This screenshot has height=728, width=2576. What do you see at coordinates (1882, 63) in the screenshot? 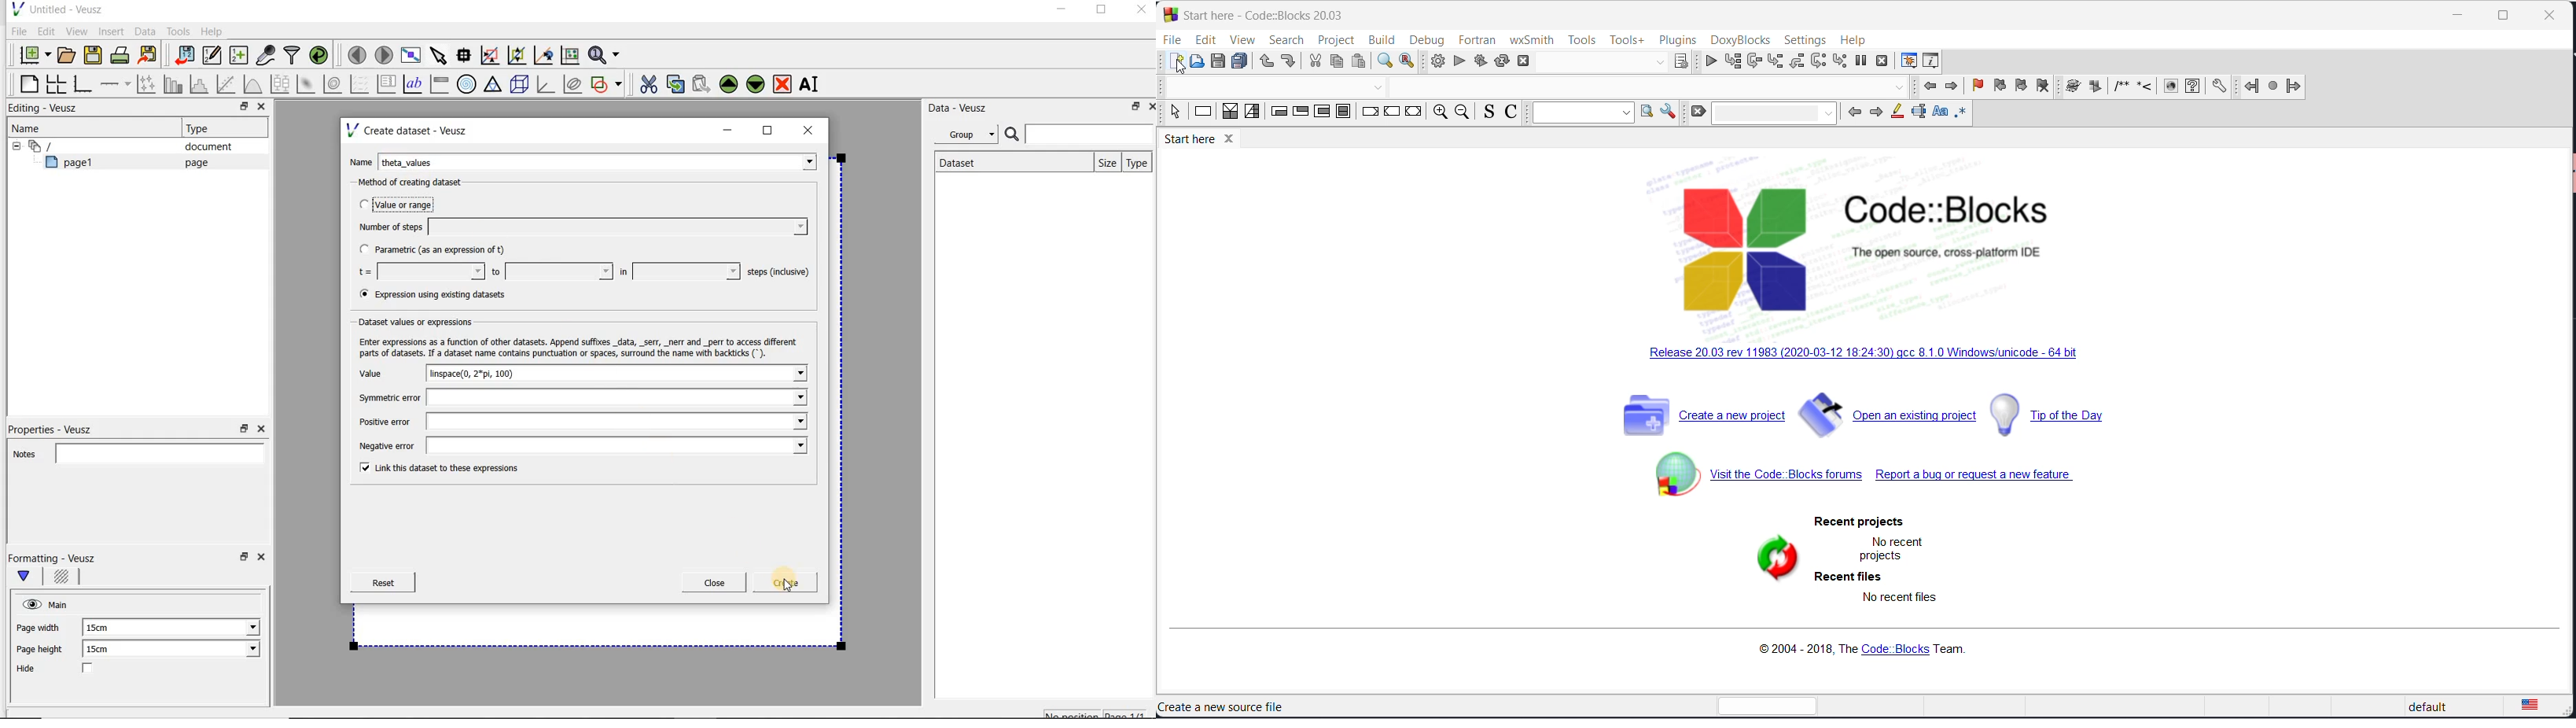
I see `stop debugging` at bounding box center [1882, 63].